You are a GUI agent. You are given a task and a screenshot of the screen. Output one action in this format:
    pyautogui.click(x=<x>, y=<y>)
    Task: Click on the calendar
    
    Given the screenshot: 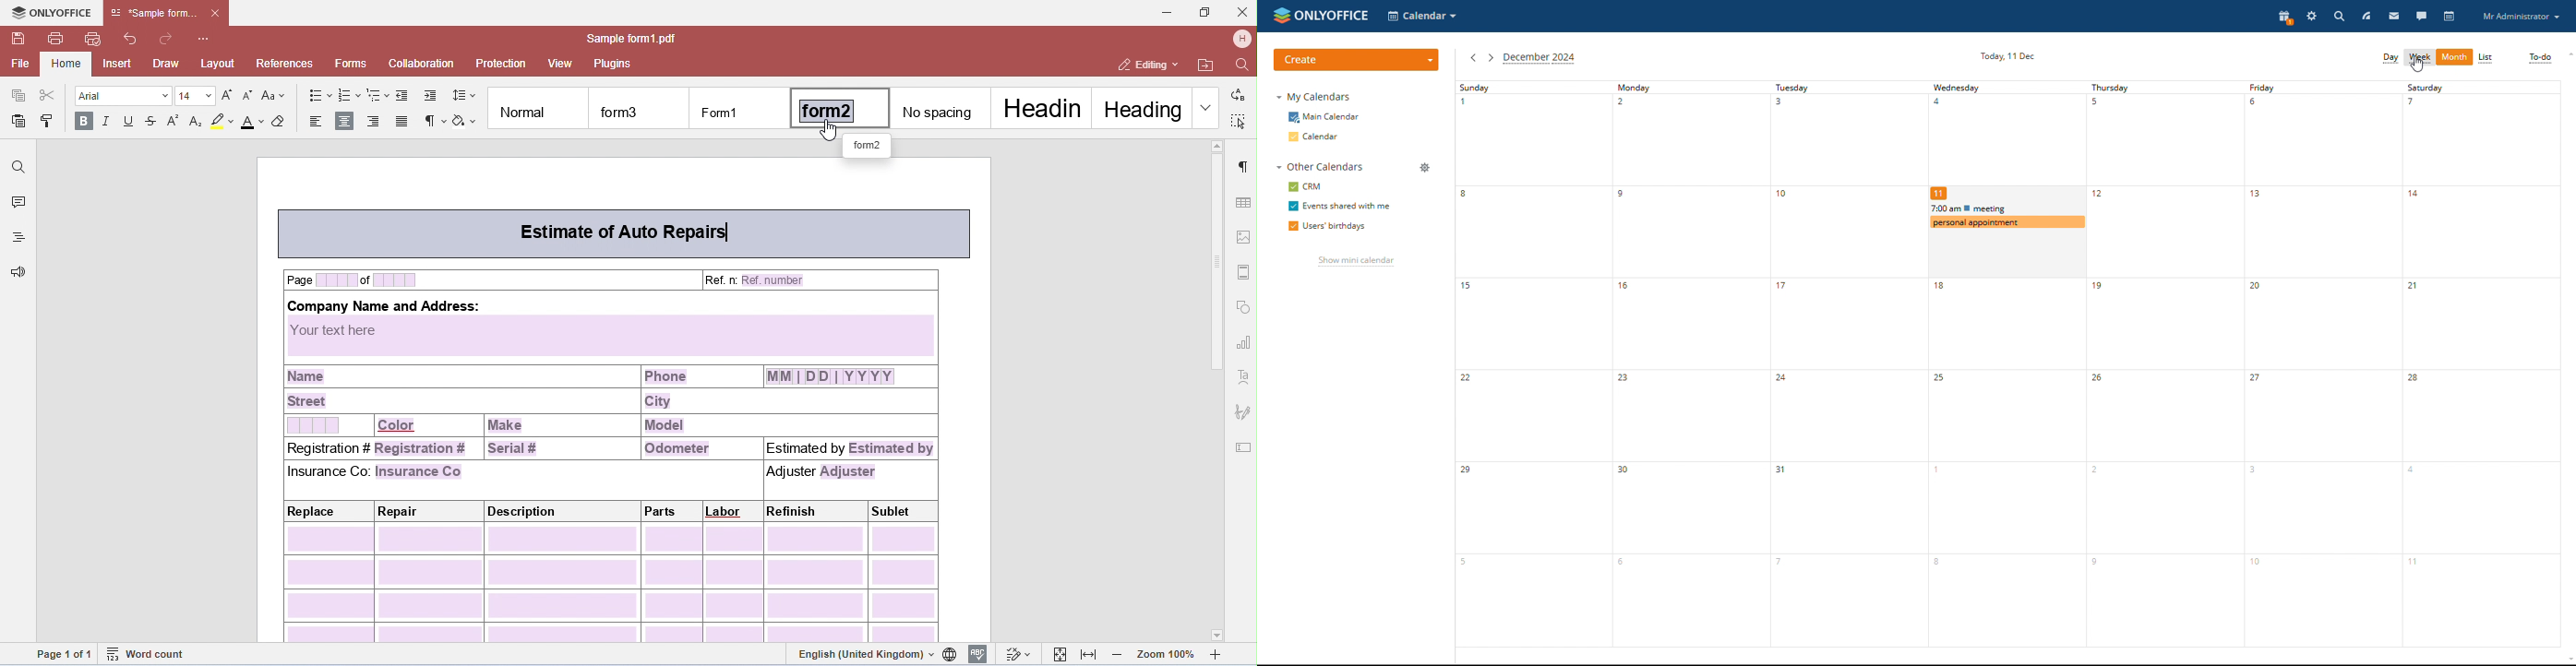 What is the action you would take?
    pyautogui.click(x=2449, y=16)
    